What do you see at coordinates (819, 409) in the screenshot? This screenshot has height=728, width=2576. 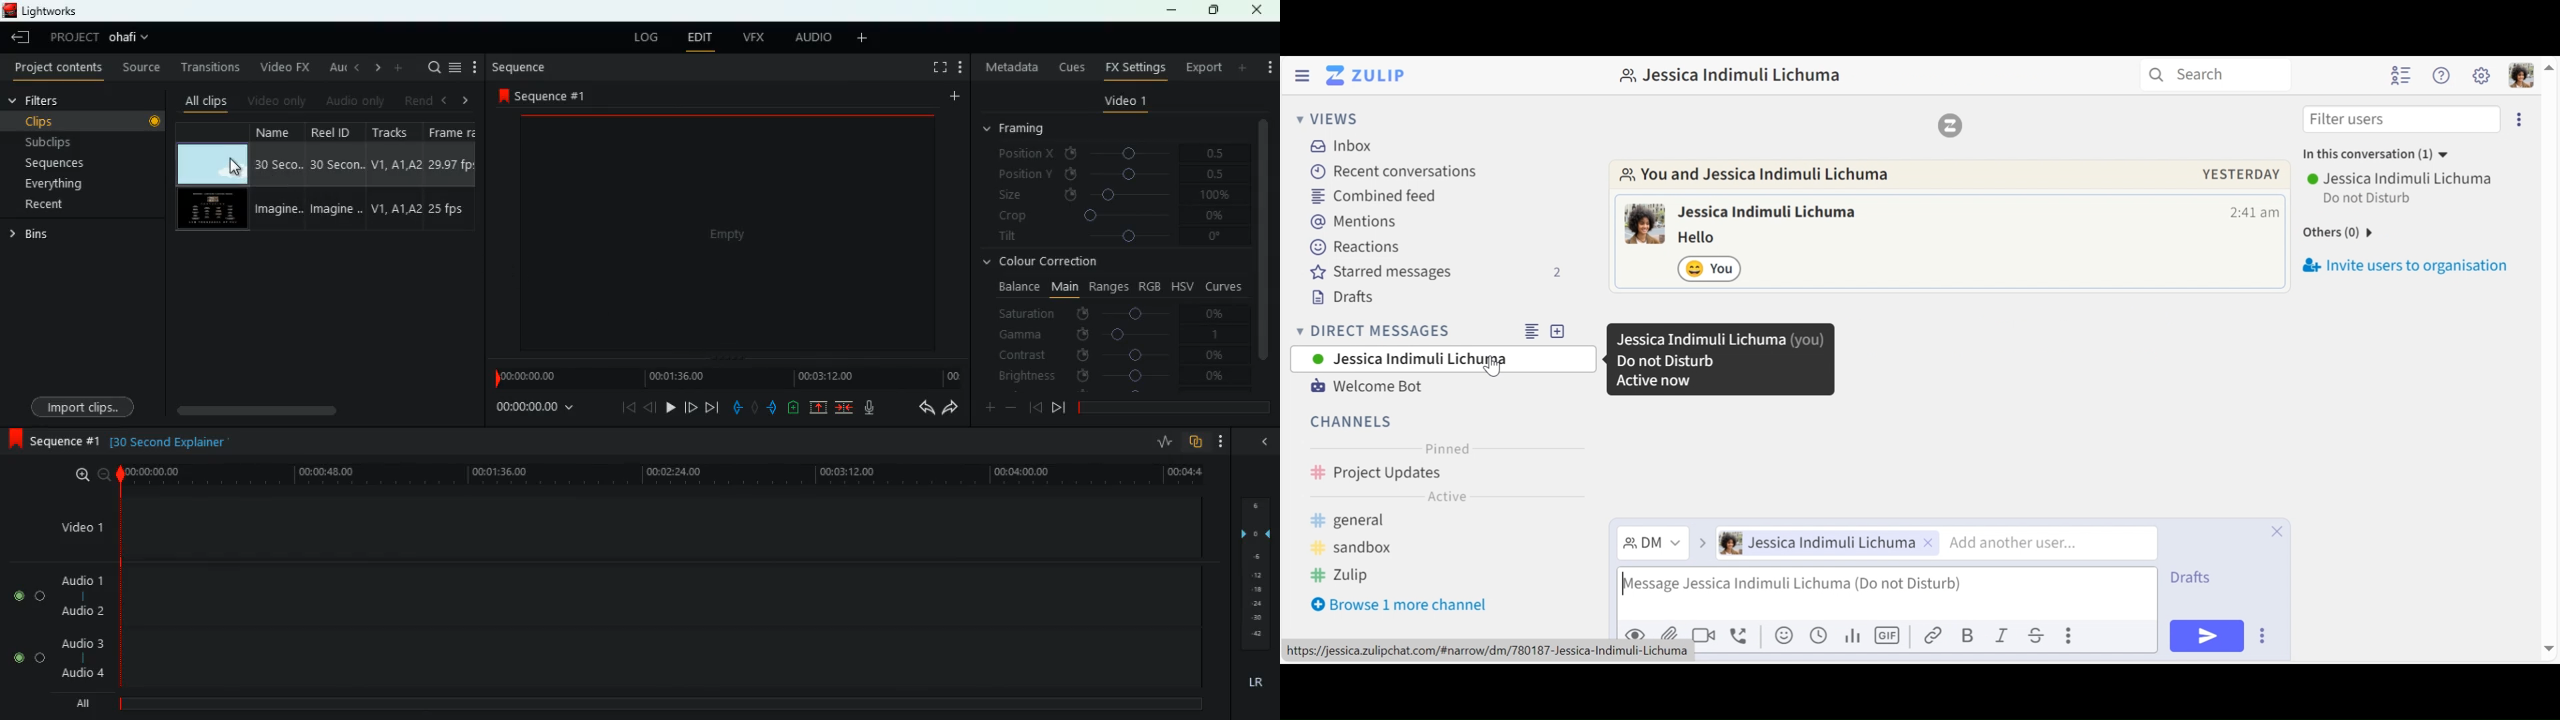 I see `up` at bounding box center [819, 409].